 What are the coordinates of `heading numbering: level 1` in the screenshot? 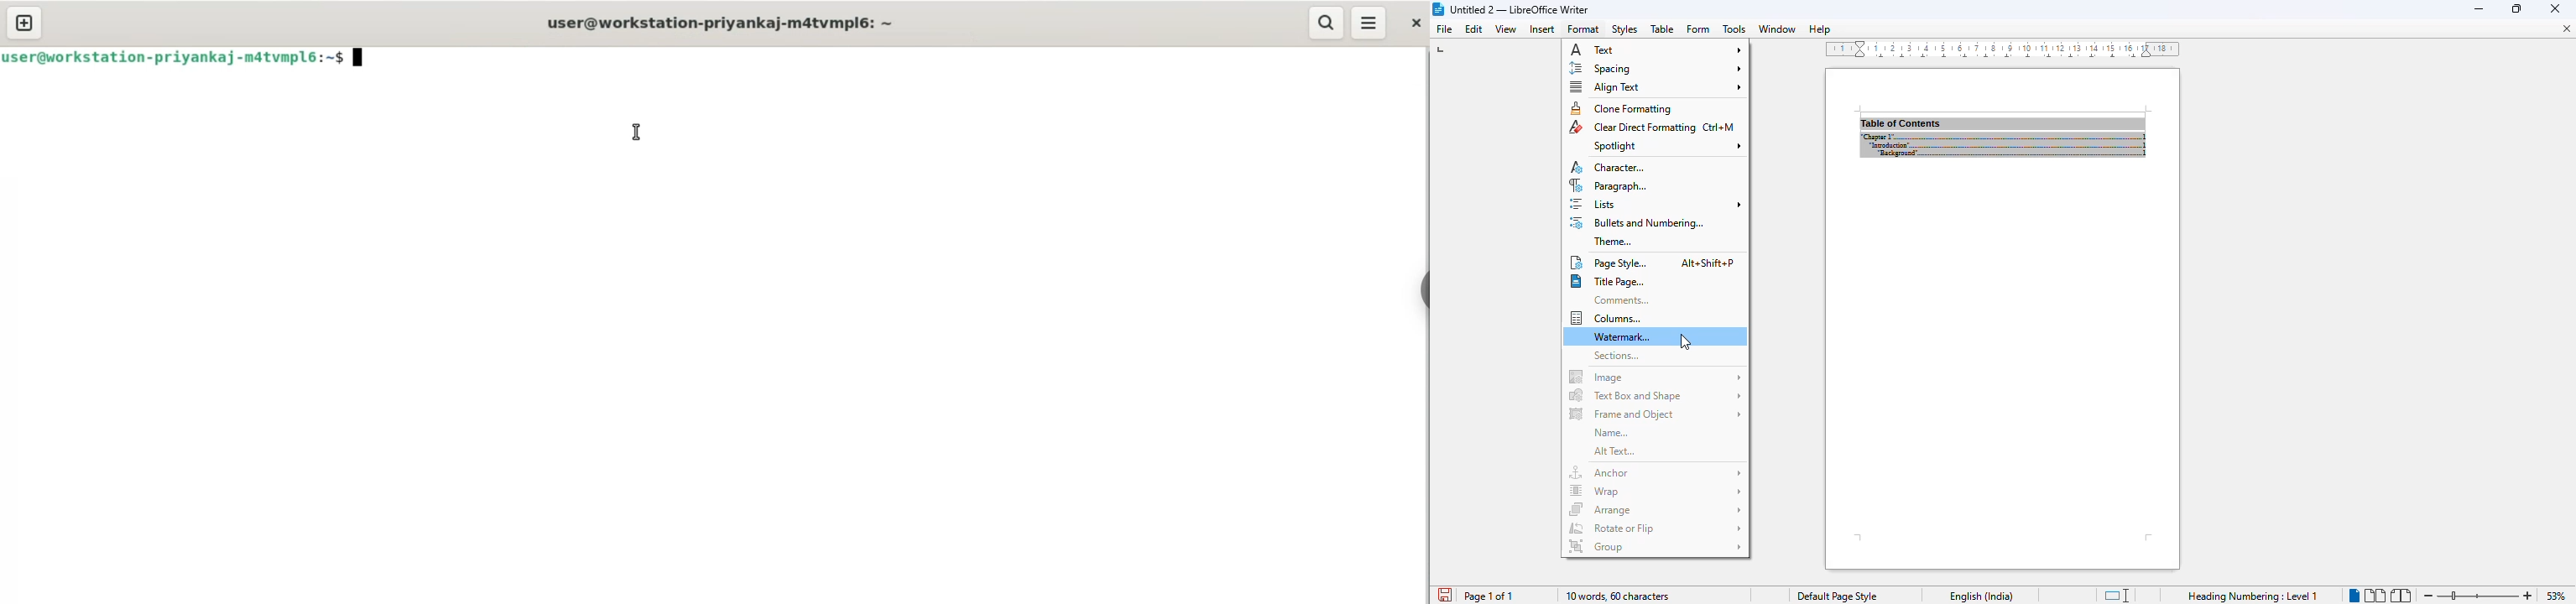 It's located at (2254, 596).